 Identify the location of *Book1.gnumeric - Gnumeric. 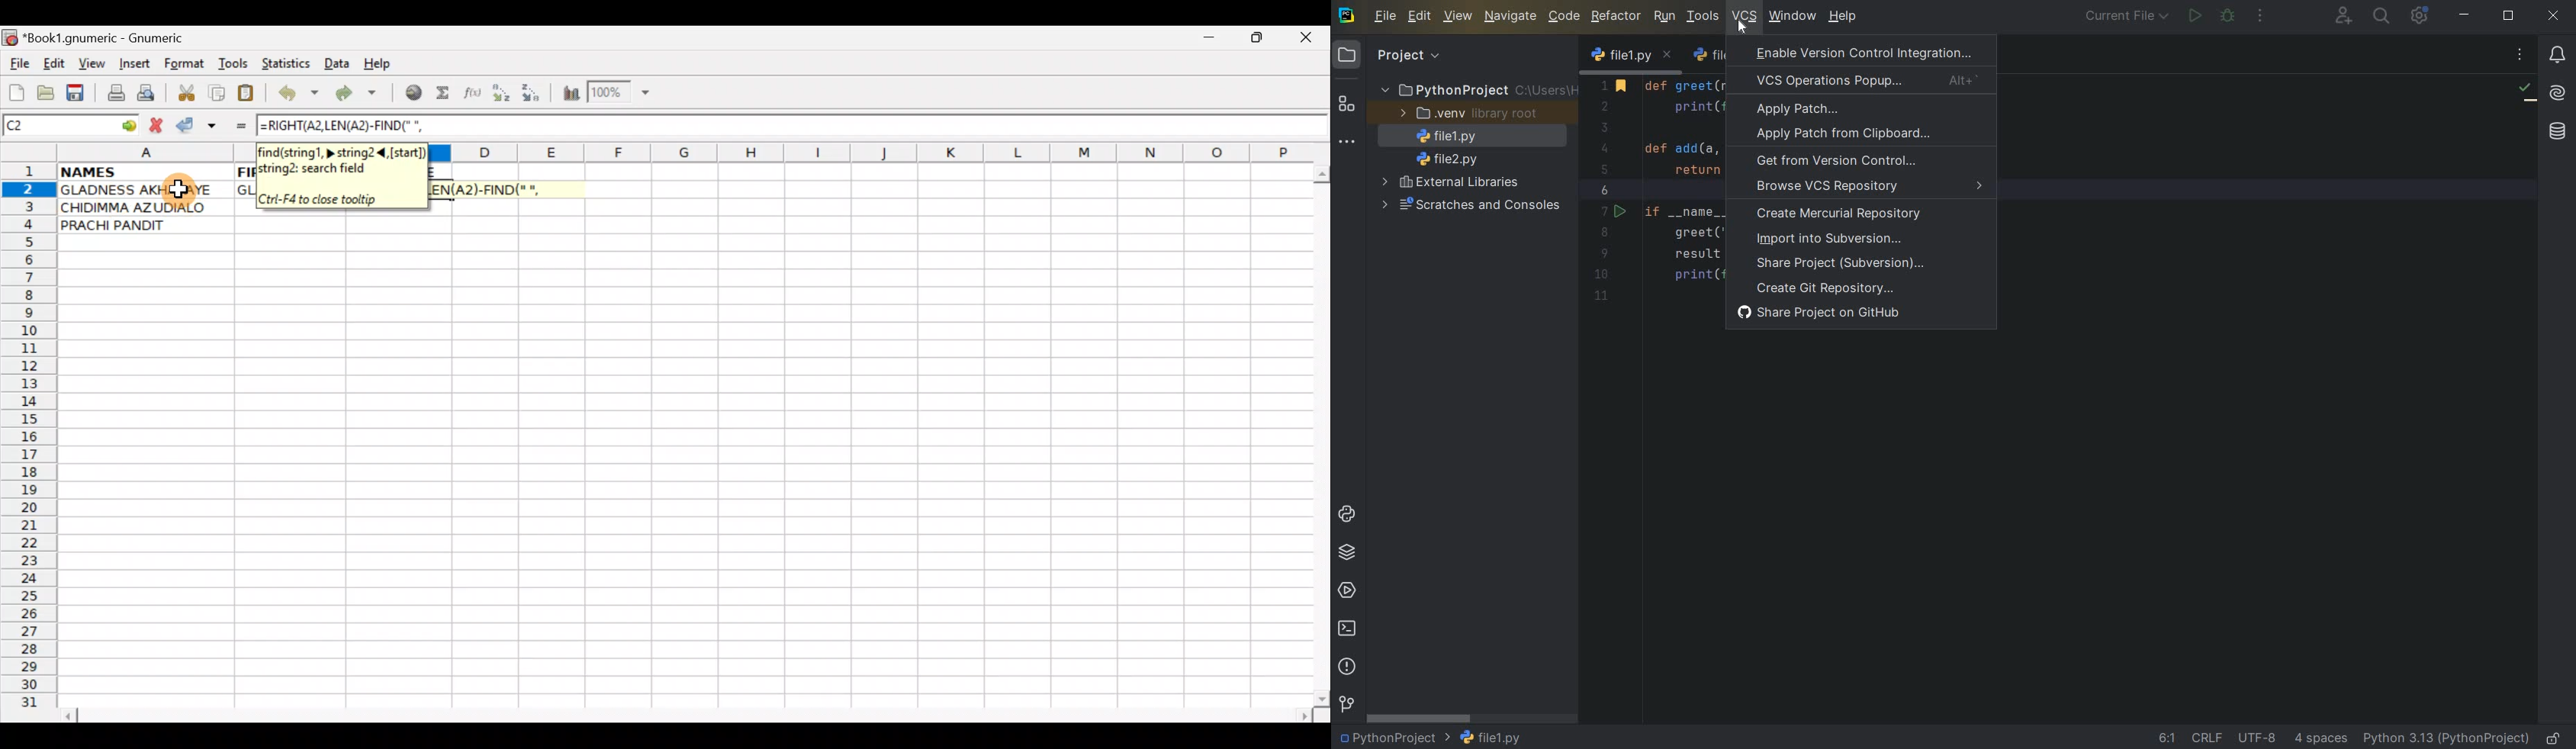
(116, 38).